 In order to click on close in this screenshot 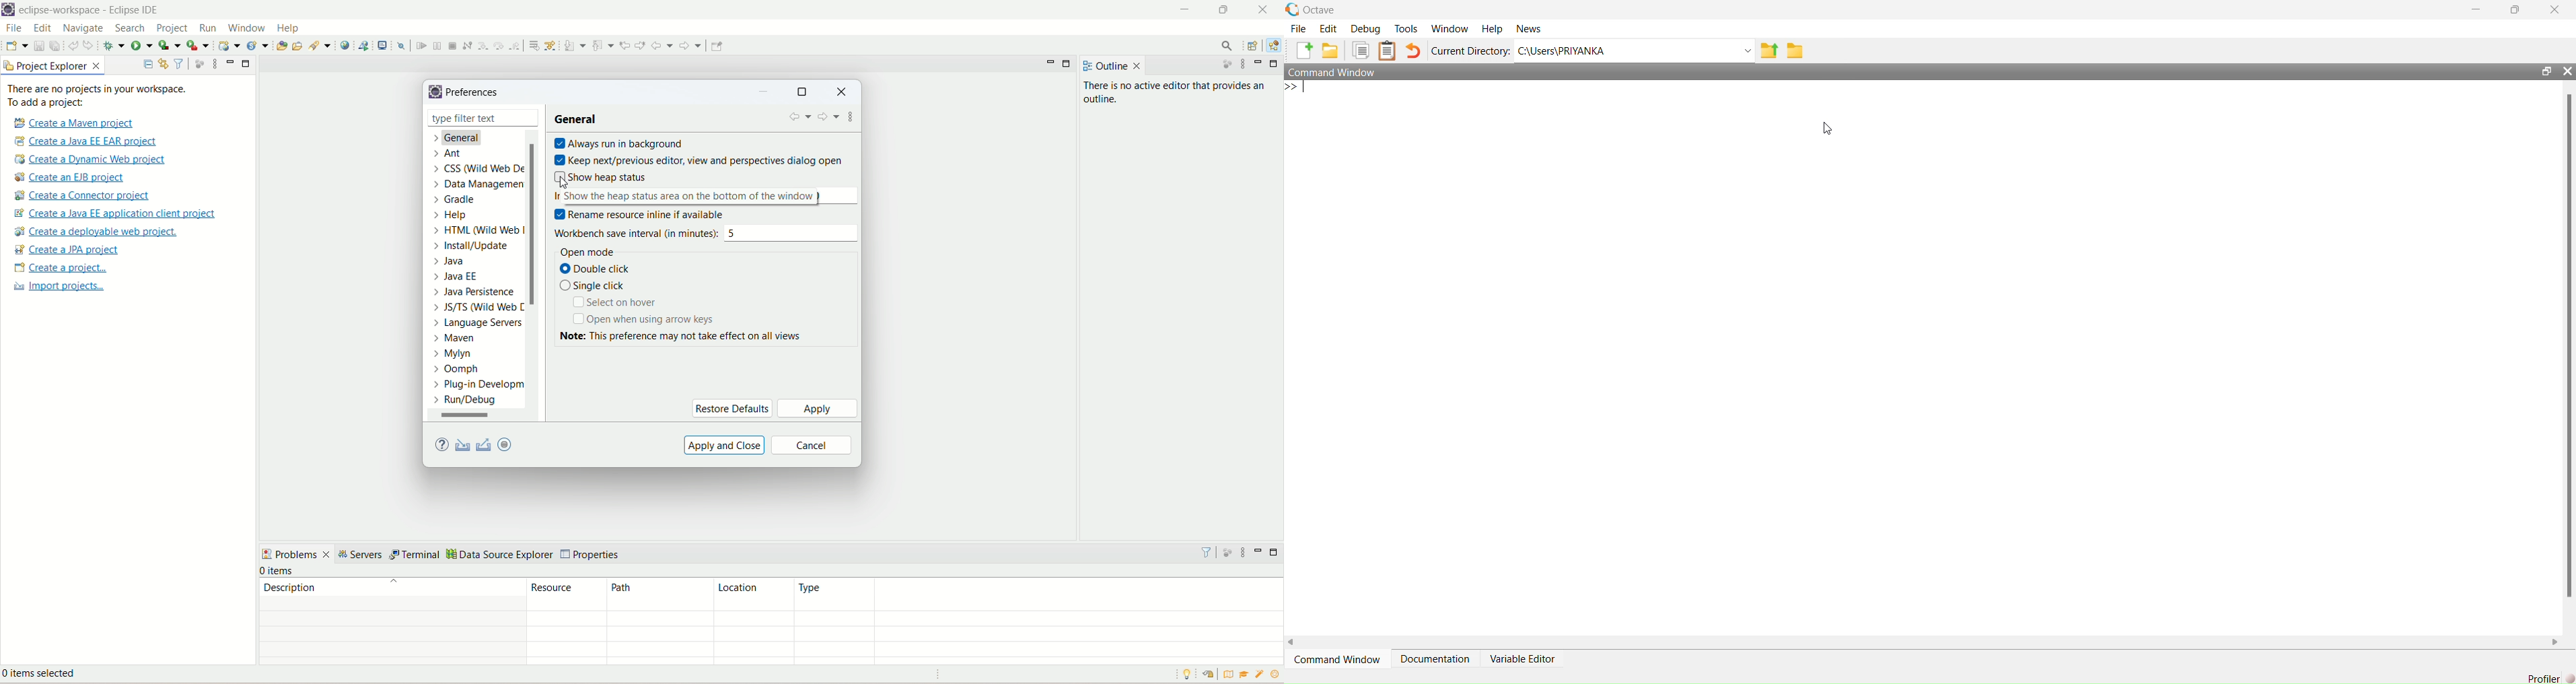, I will do `click(1138, 66)`.